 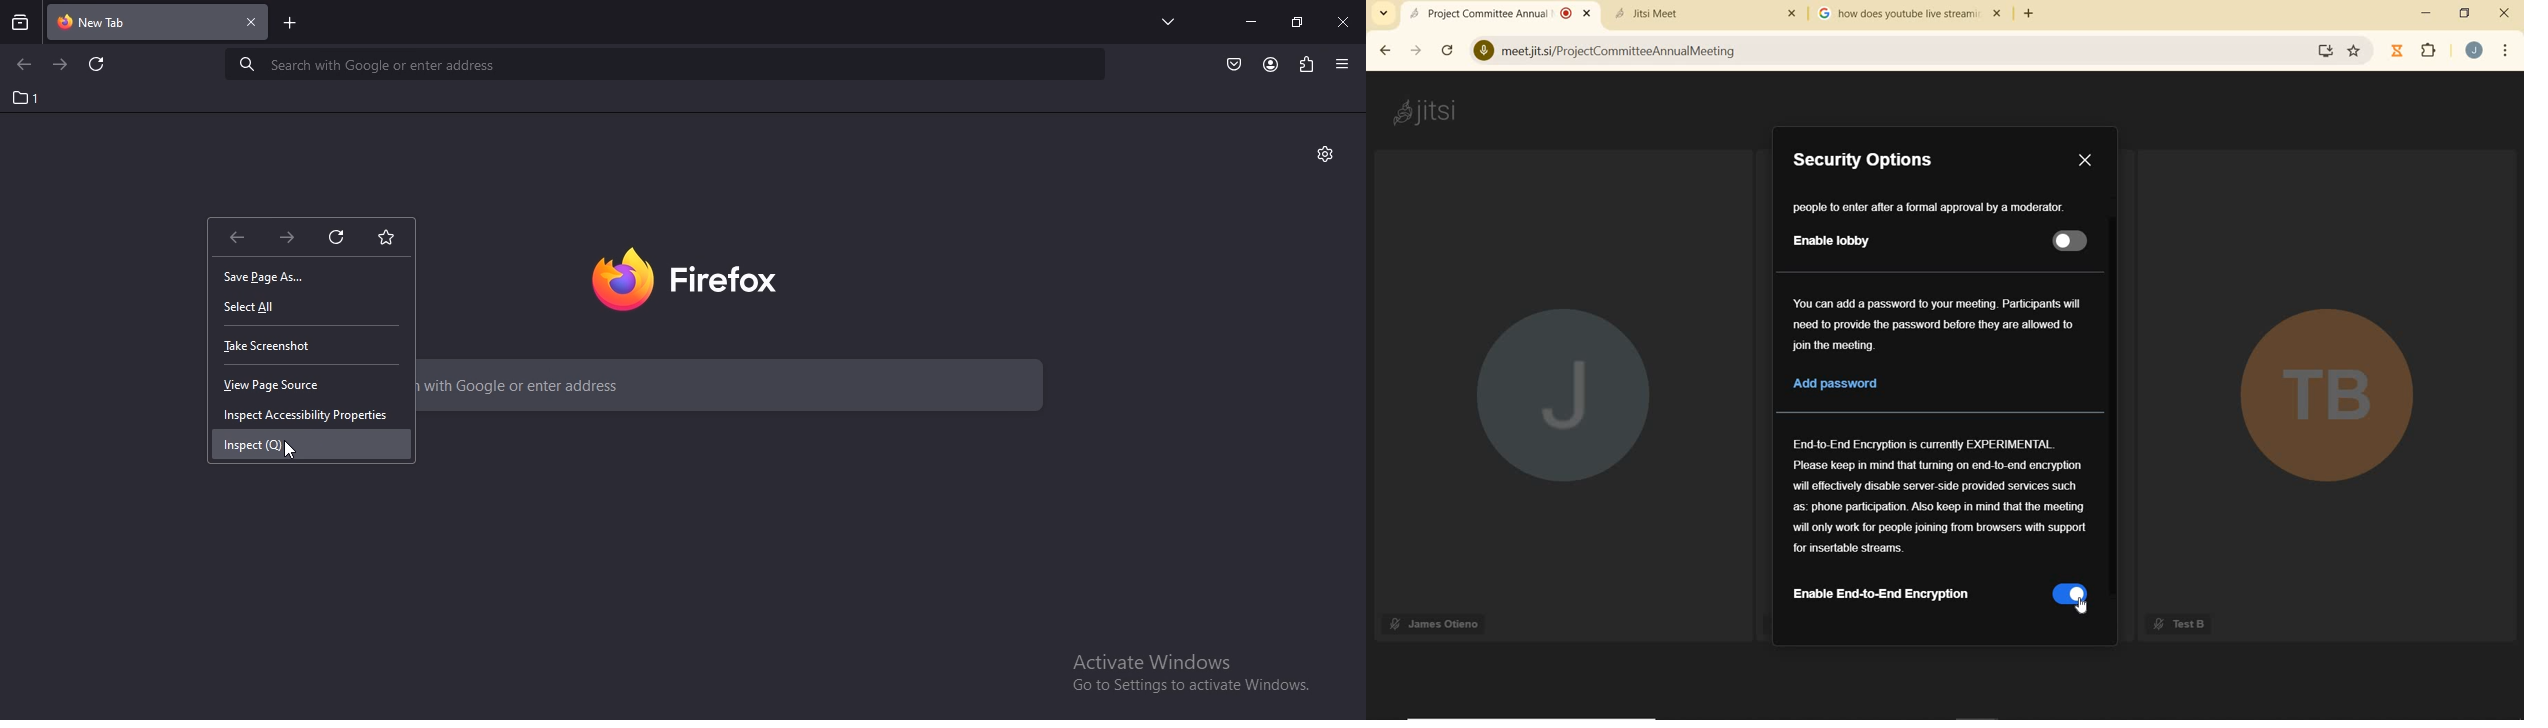 I want to click on save to pocket, so click(x=1235, y=63).